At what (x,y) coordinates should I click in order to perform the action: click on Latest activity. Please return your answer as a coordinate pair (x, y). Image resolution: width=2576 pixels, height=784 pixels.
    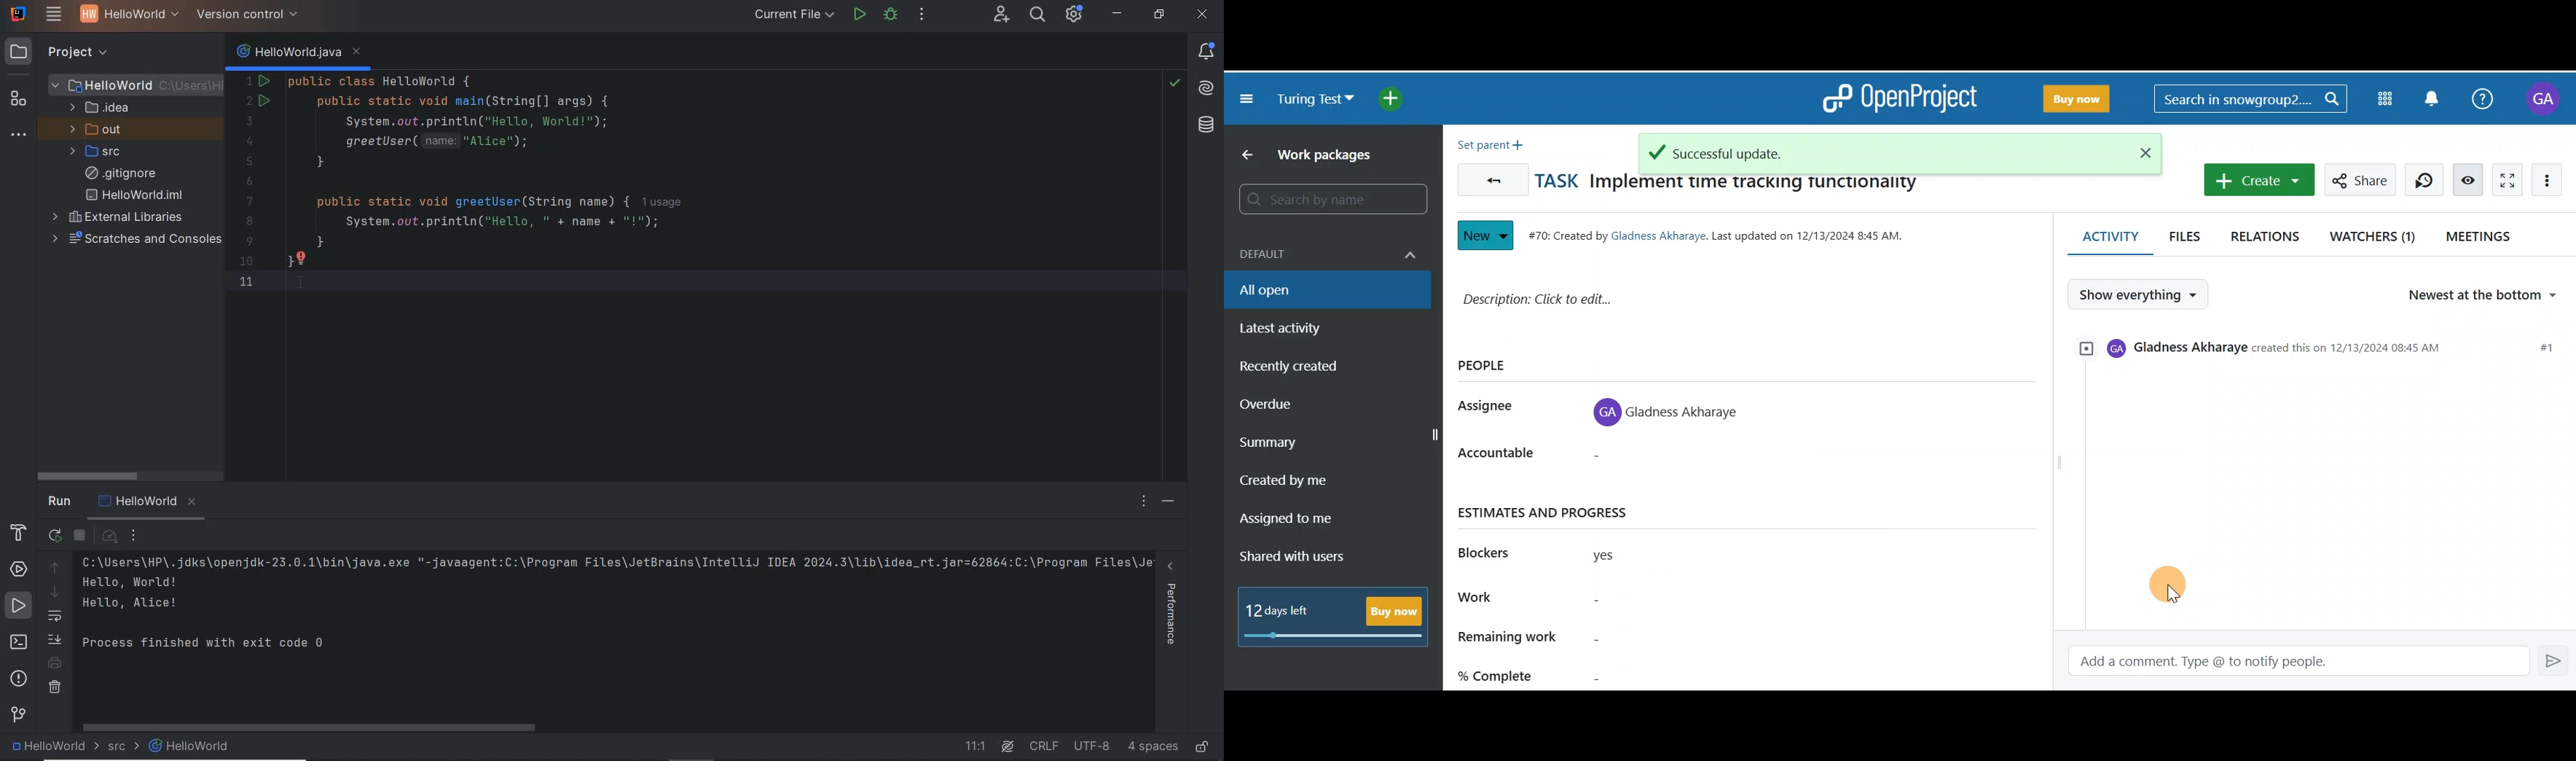
    Looking at the image, I should click on (1301, 329).